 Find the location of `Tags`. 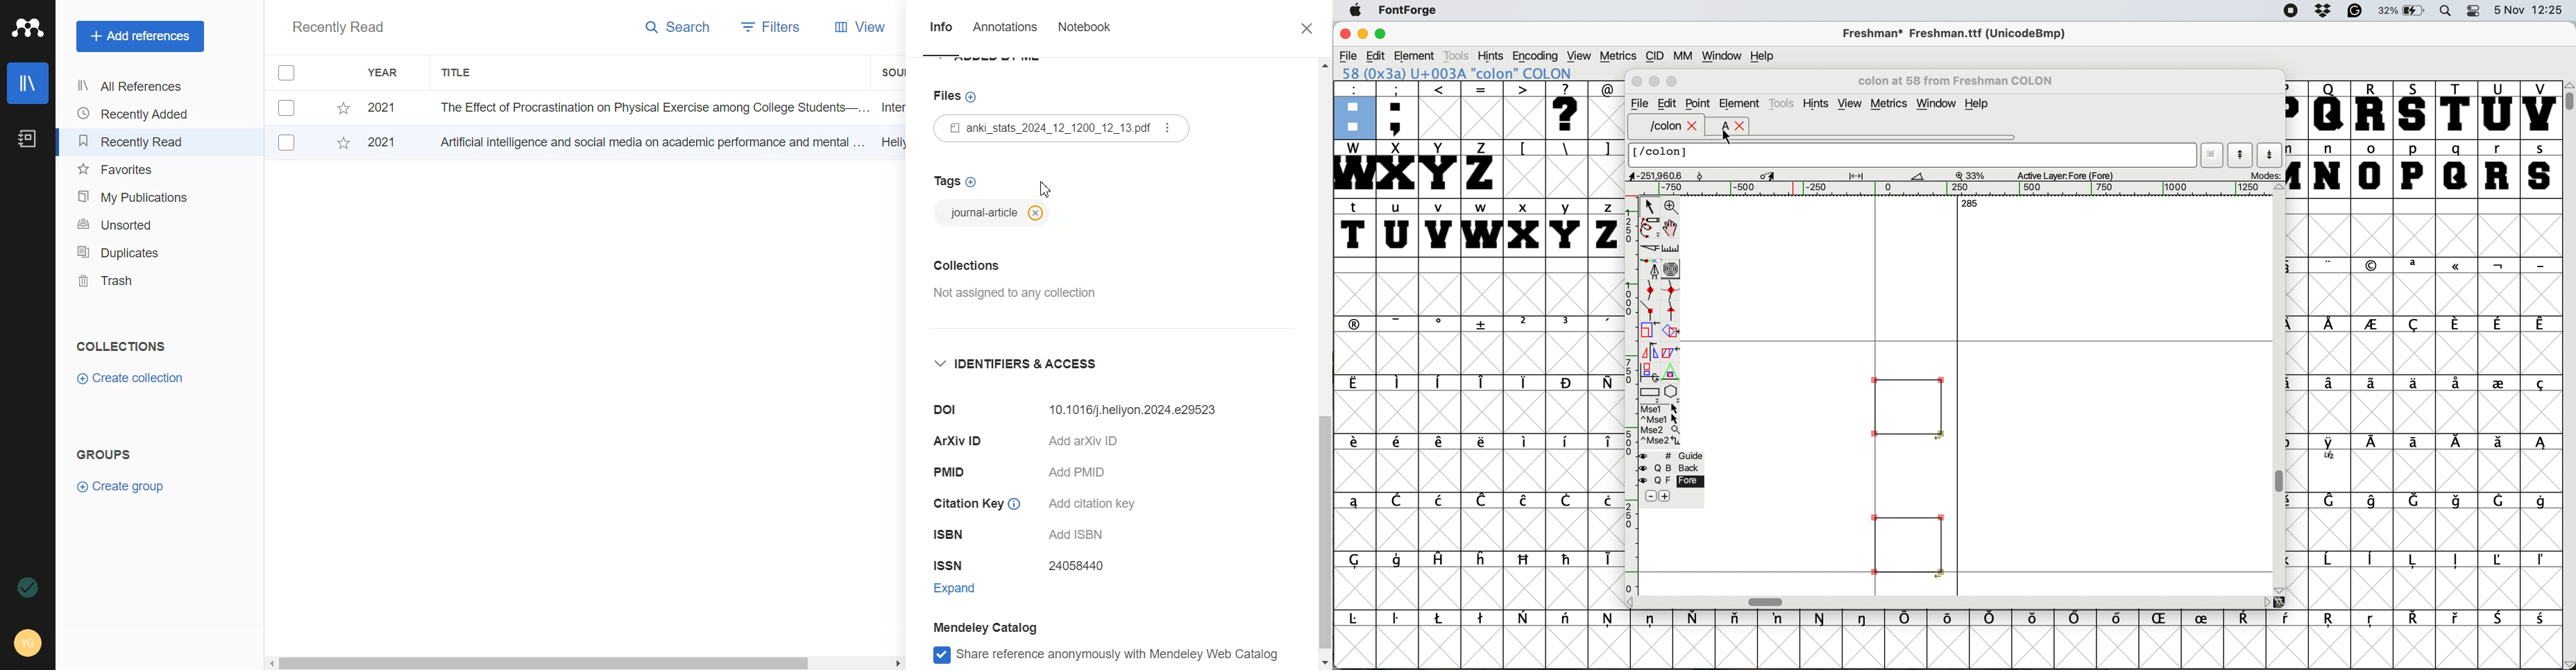

Tags is located at coordinates (957, 180).